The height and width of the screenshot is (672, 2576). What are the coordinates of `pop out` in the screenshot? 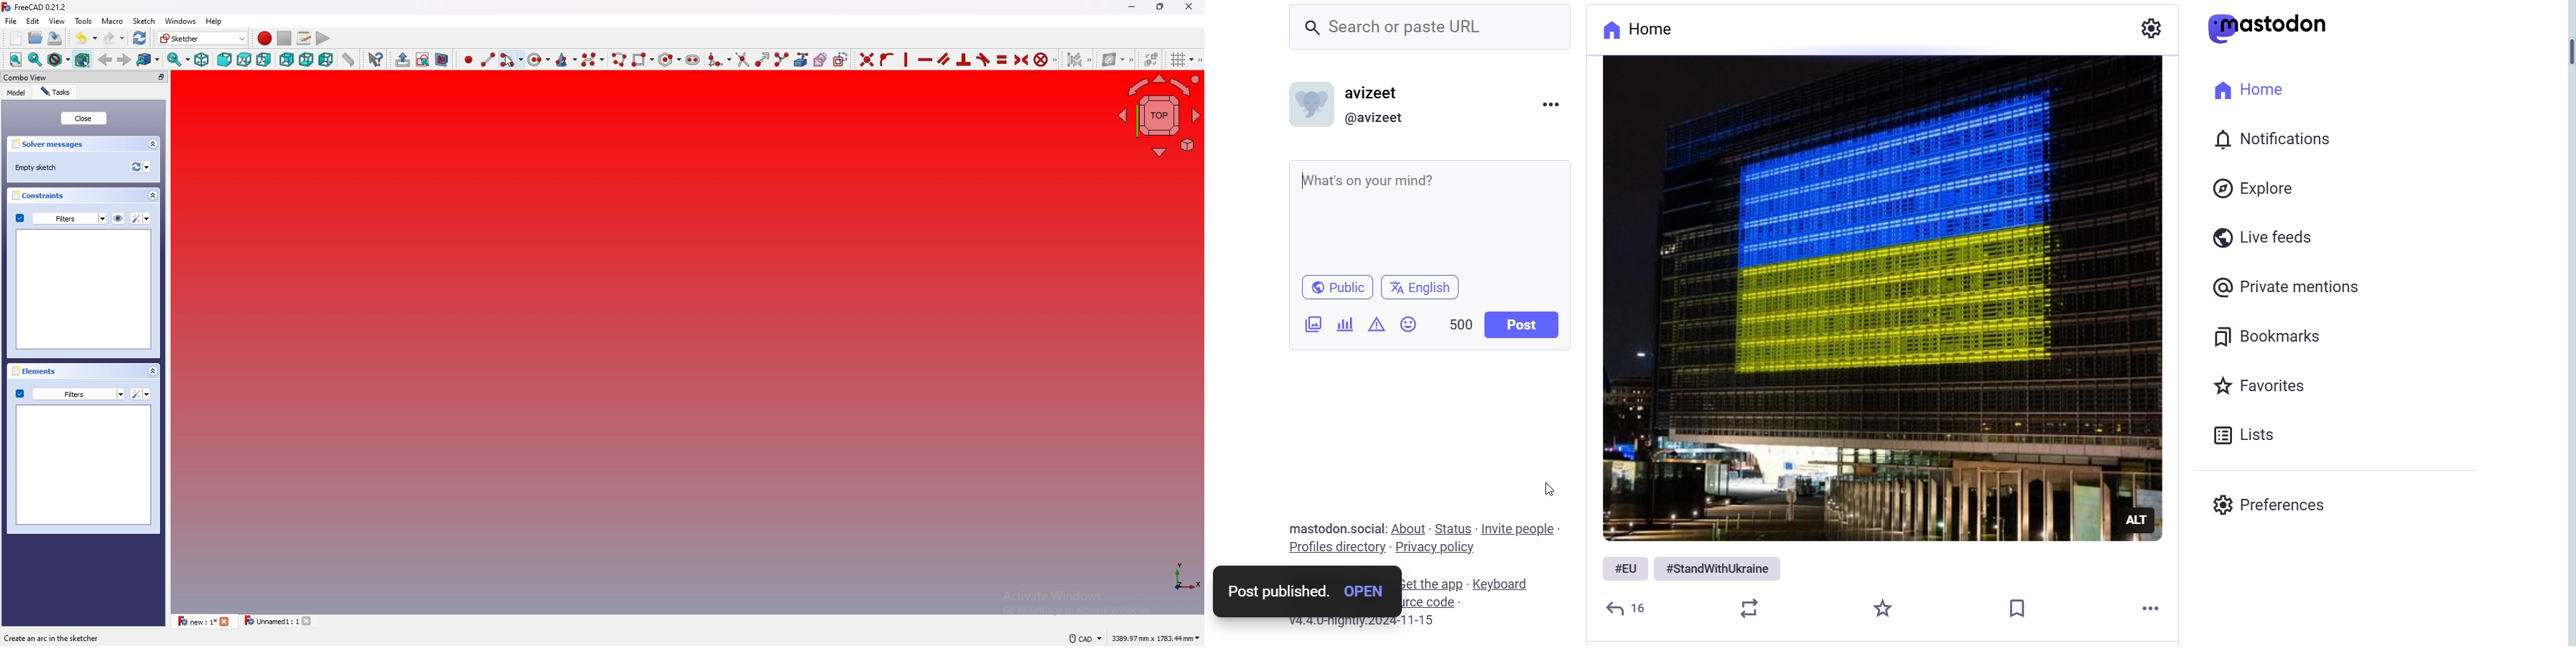 It's located at (161, 77).